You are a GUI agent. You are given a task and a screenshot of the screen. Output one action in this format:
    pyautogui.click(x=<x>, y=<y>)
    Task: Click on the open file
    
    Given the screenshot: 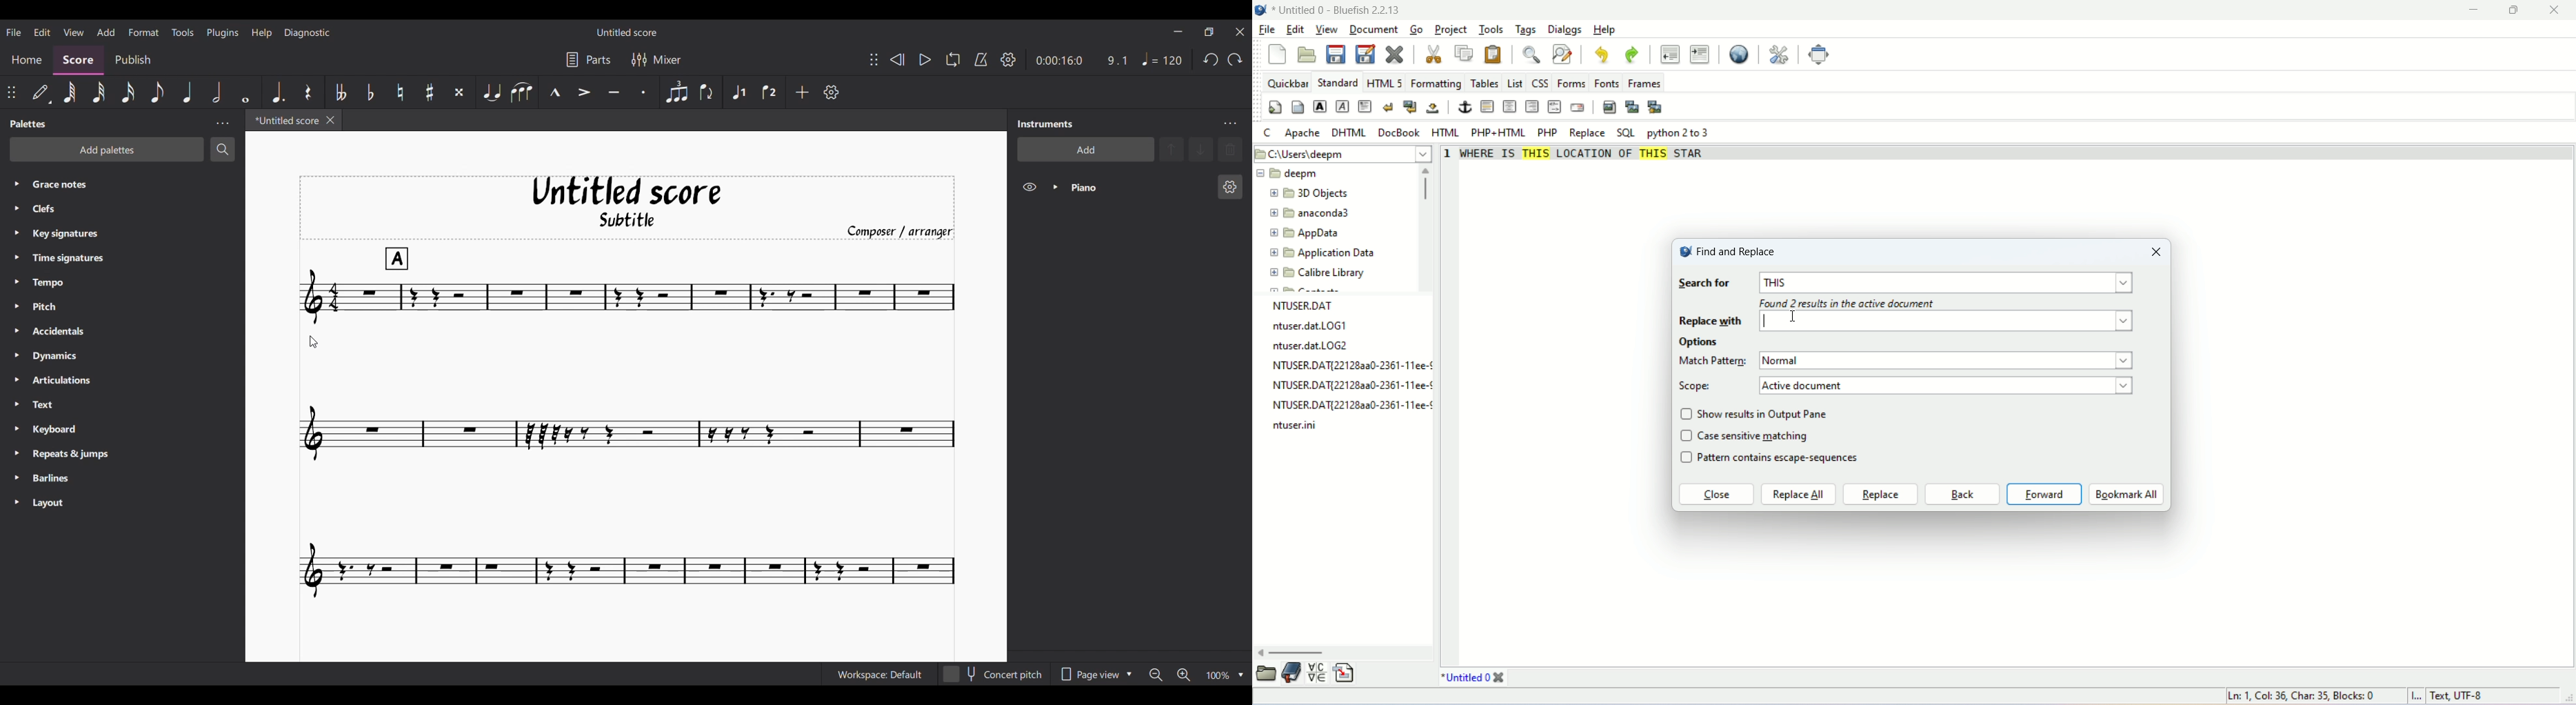 What is the action you would take?
    pyautogui.click(x=1305, y=55)
    